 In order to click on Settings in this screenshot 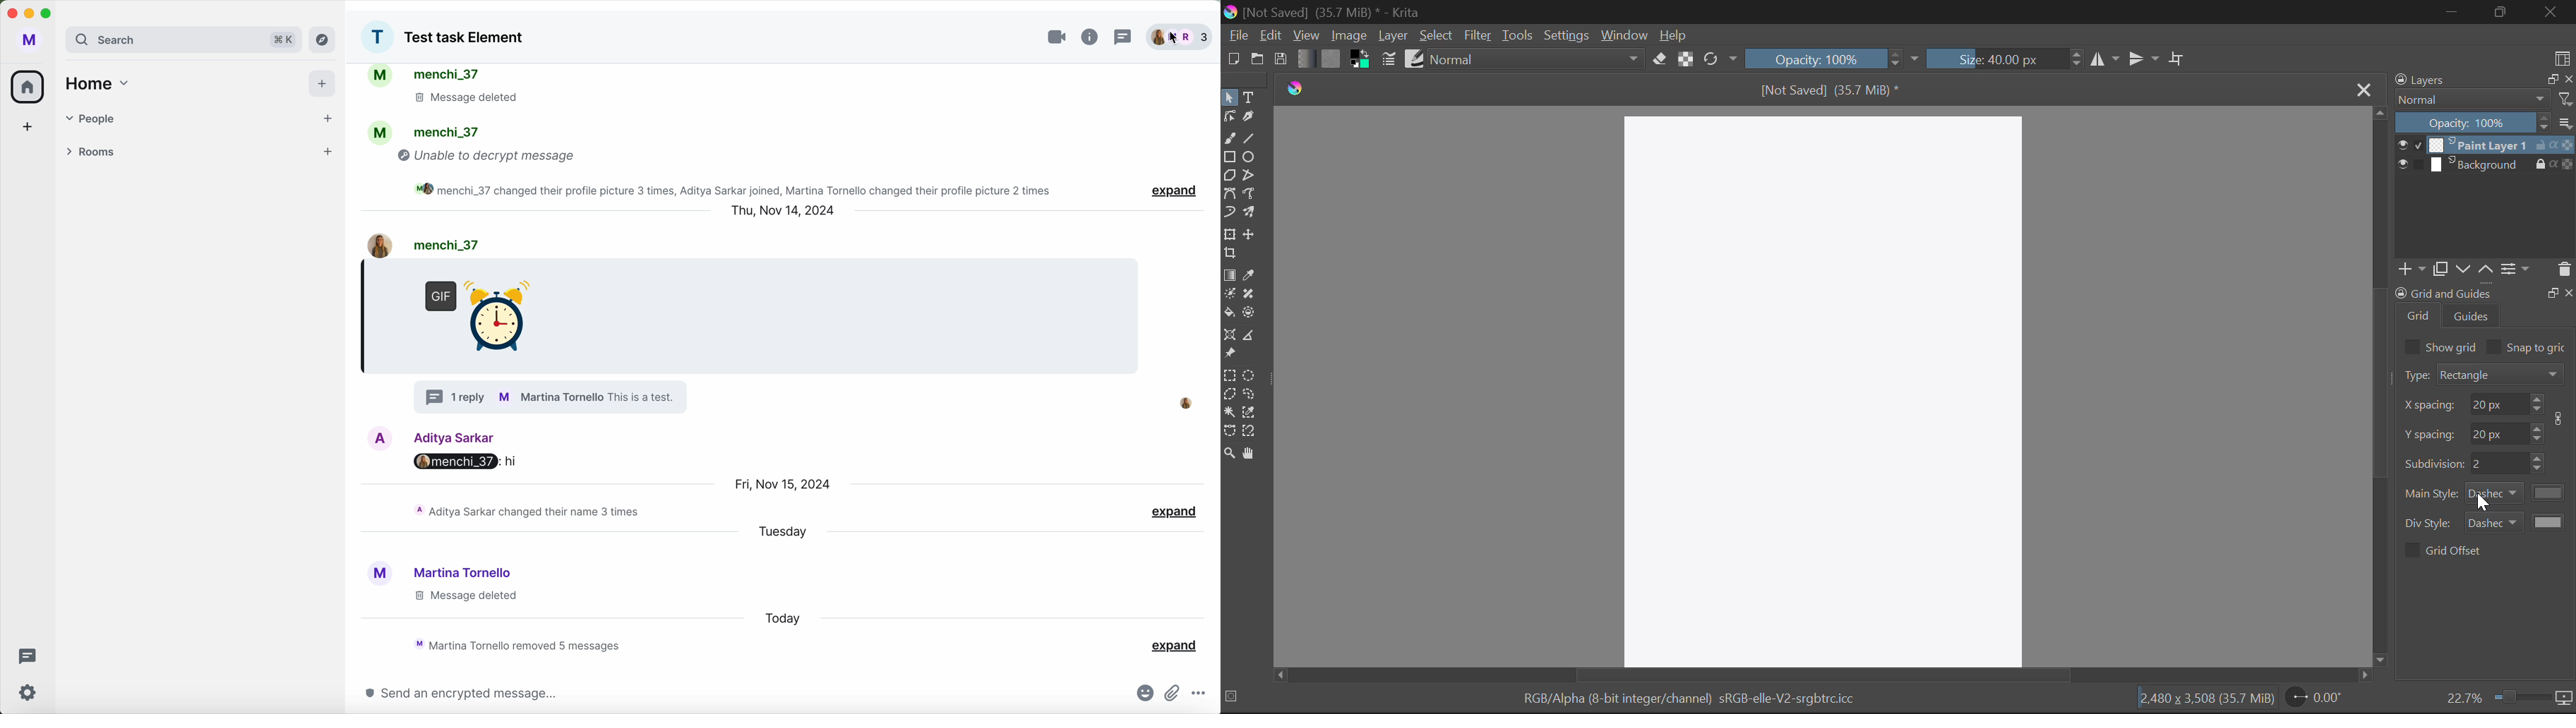, I will do `click(1566, 36)`.